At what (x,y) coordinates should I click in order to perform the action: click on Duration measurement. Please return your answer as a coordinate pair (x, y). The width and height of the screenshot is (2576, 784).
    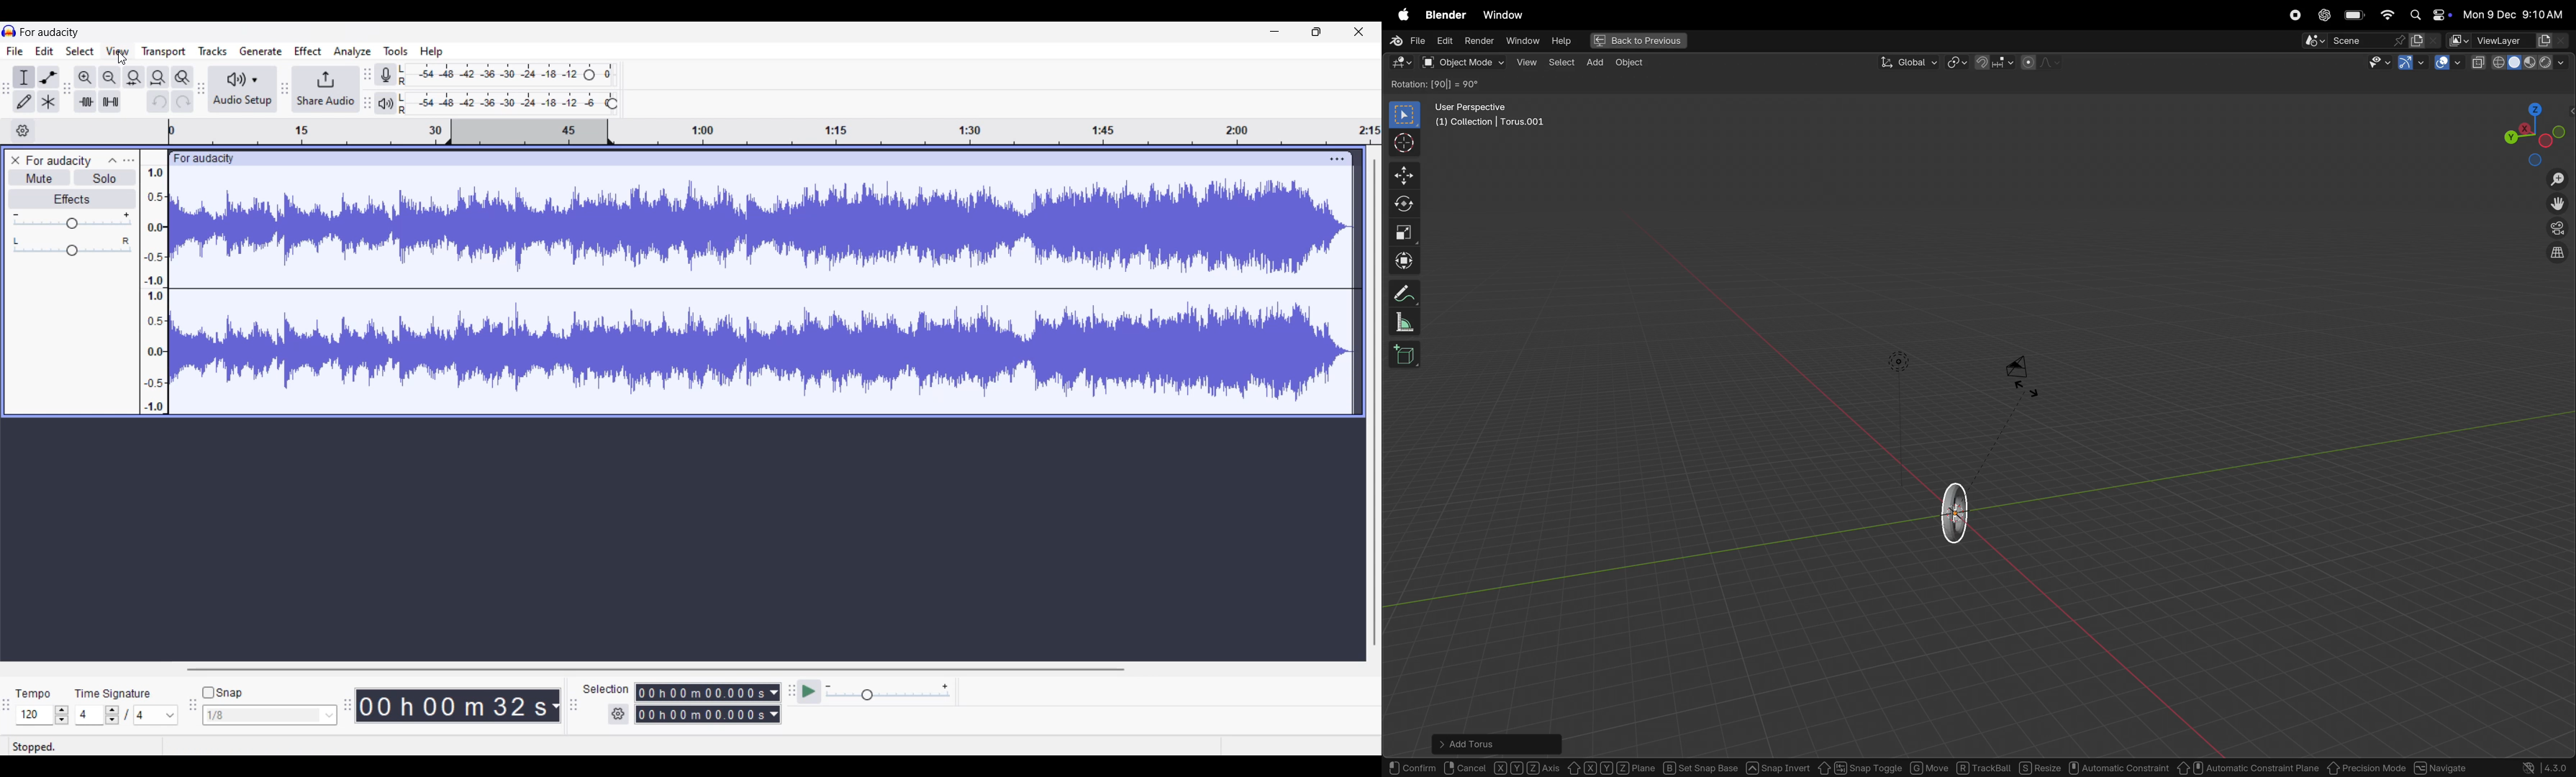
    Looking at the image, I should click on (776, 693).